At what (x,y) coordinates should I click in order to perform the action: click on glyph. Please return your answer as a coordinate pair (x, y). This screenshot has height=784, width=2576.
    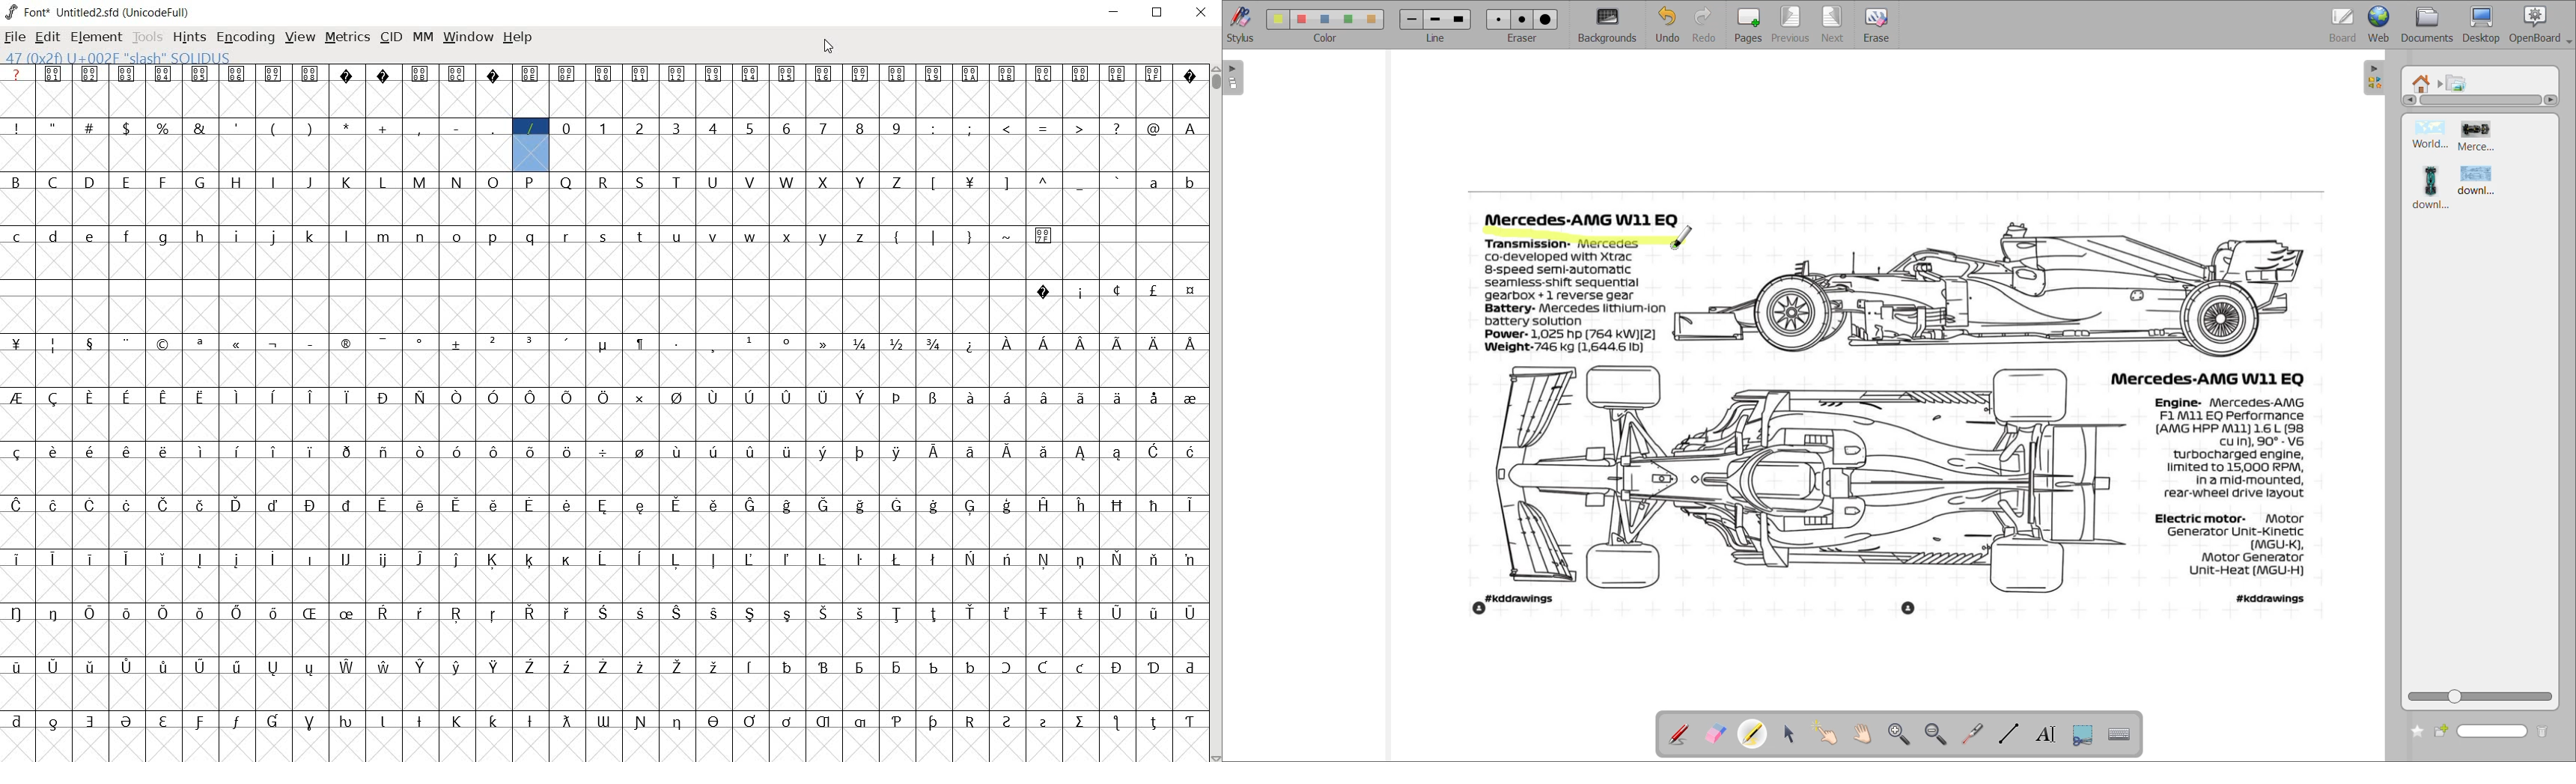
    Looking at the image, I should click on (16, 453).